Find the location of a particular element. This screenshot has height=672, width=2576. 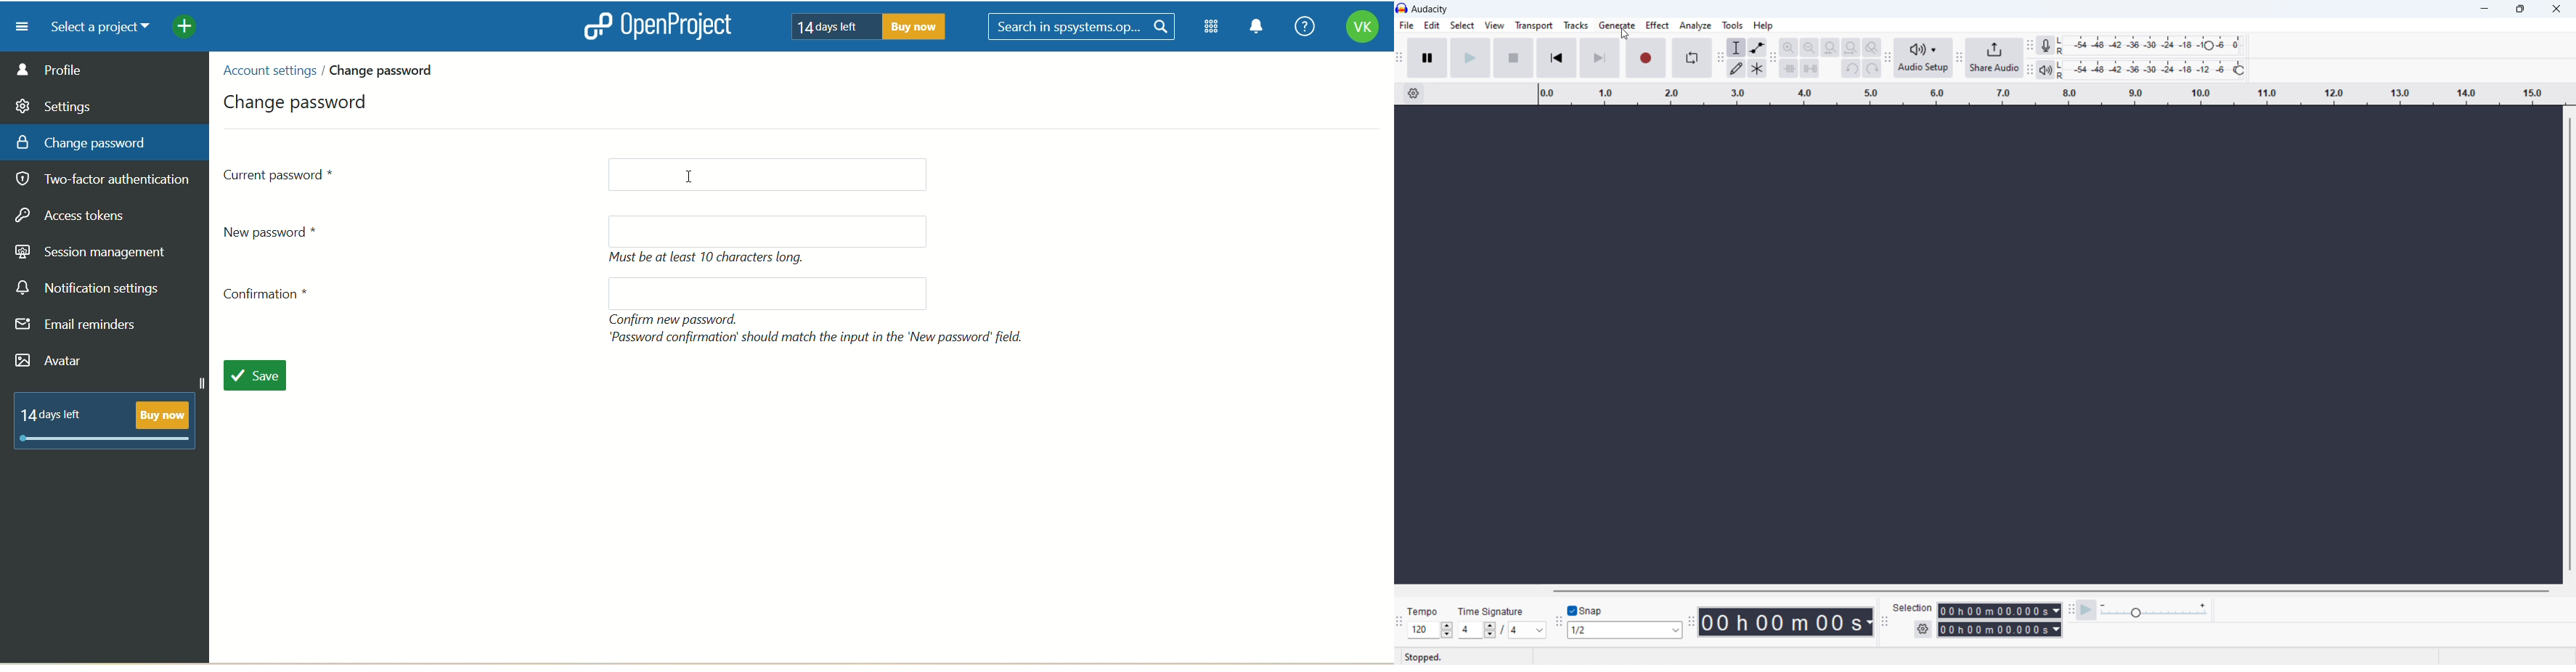

redo is located at coordinates (1872, 68).